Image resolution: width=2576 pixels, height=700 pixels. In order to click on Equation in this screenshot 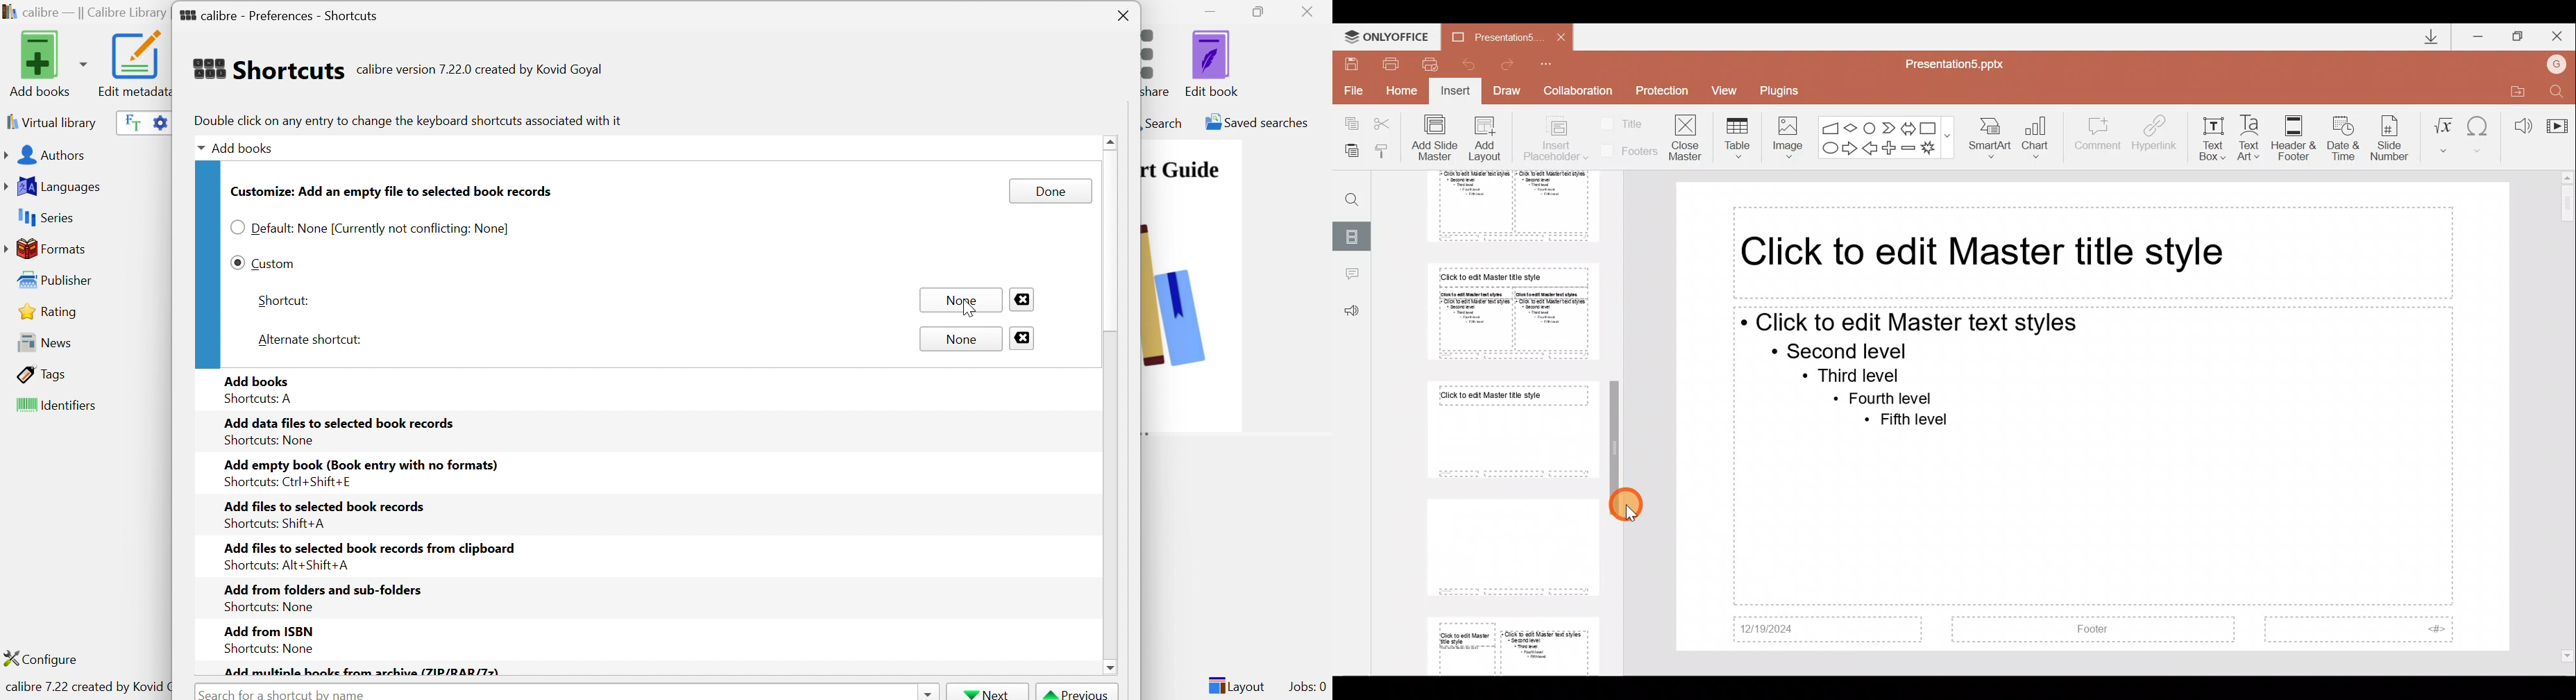, I will do `click(2443, 133)`.